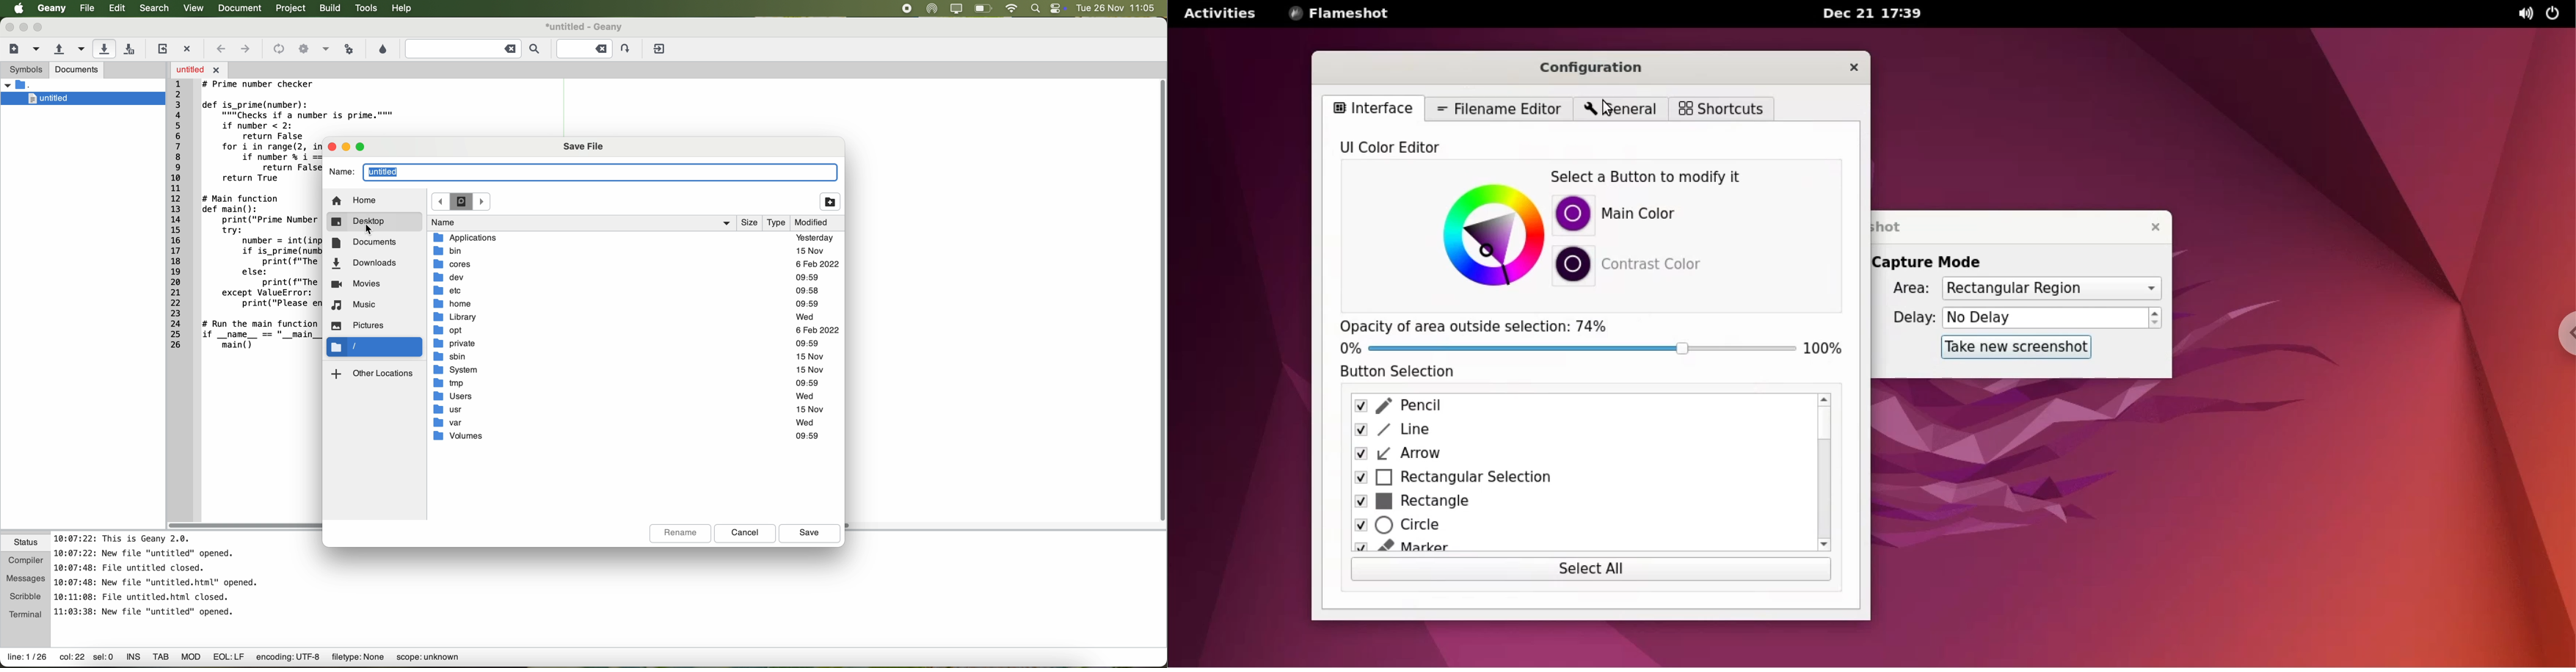 This screenshot has height=672, width=2576. I want to click on help, so click(406, 10).